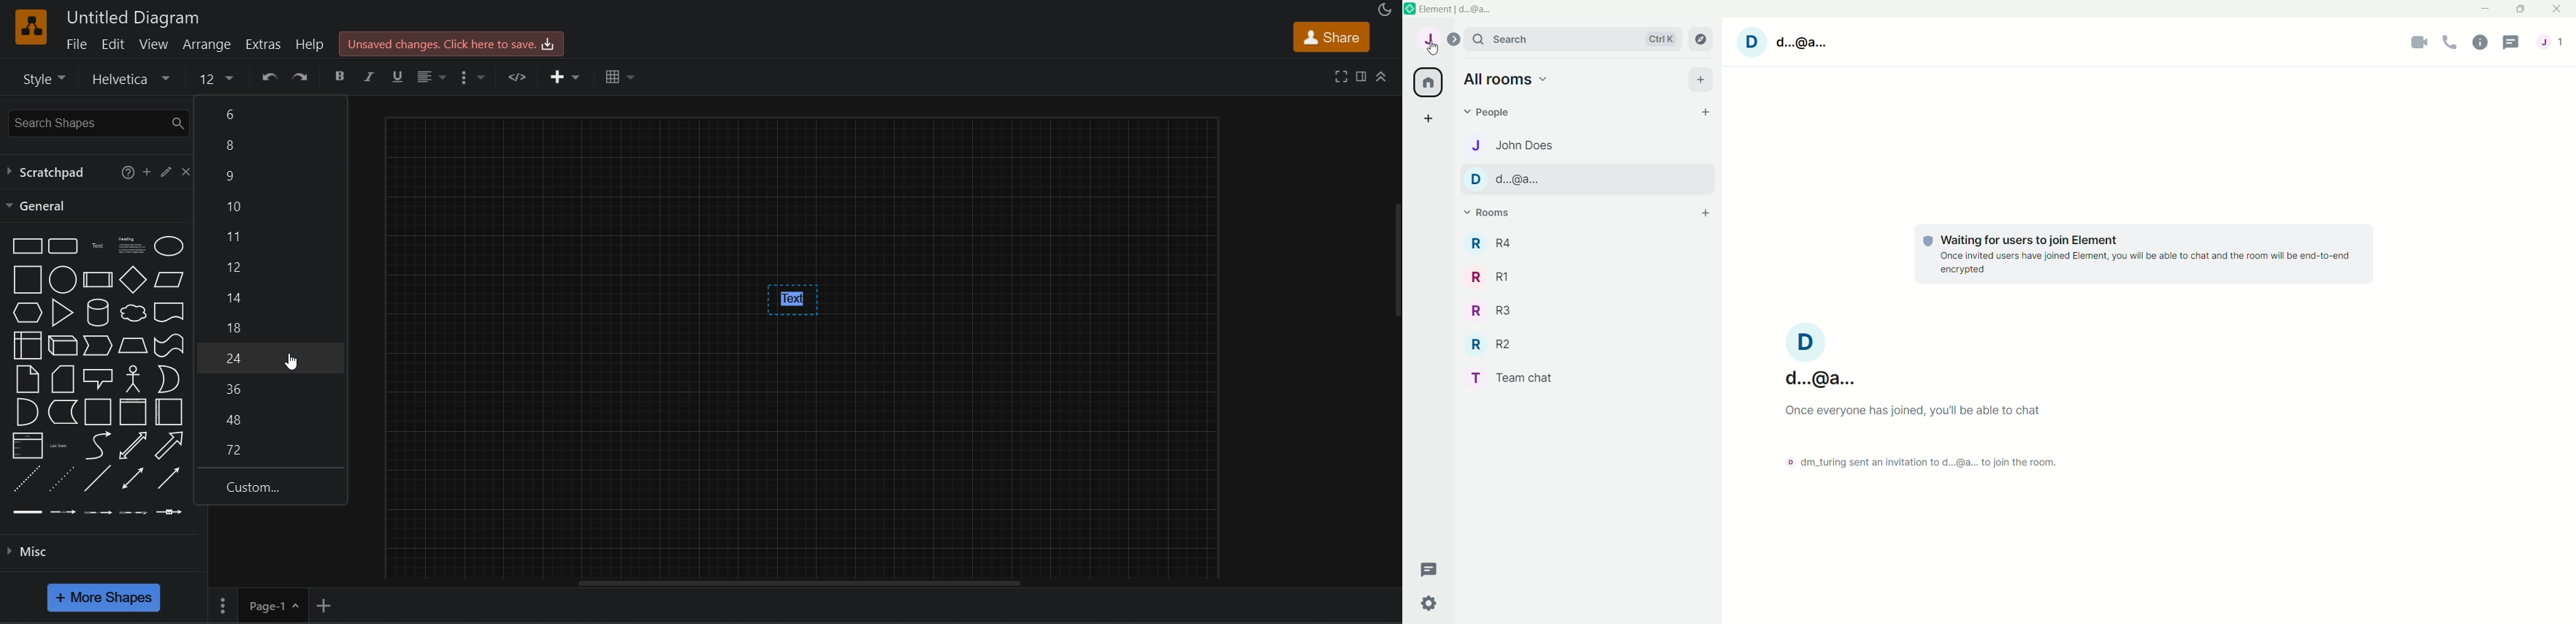  I want to click on Card, so click(63, 379).